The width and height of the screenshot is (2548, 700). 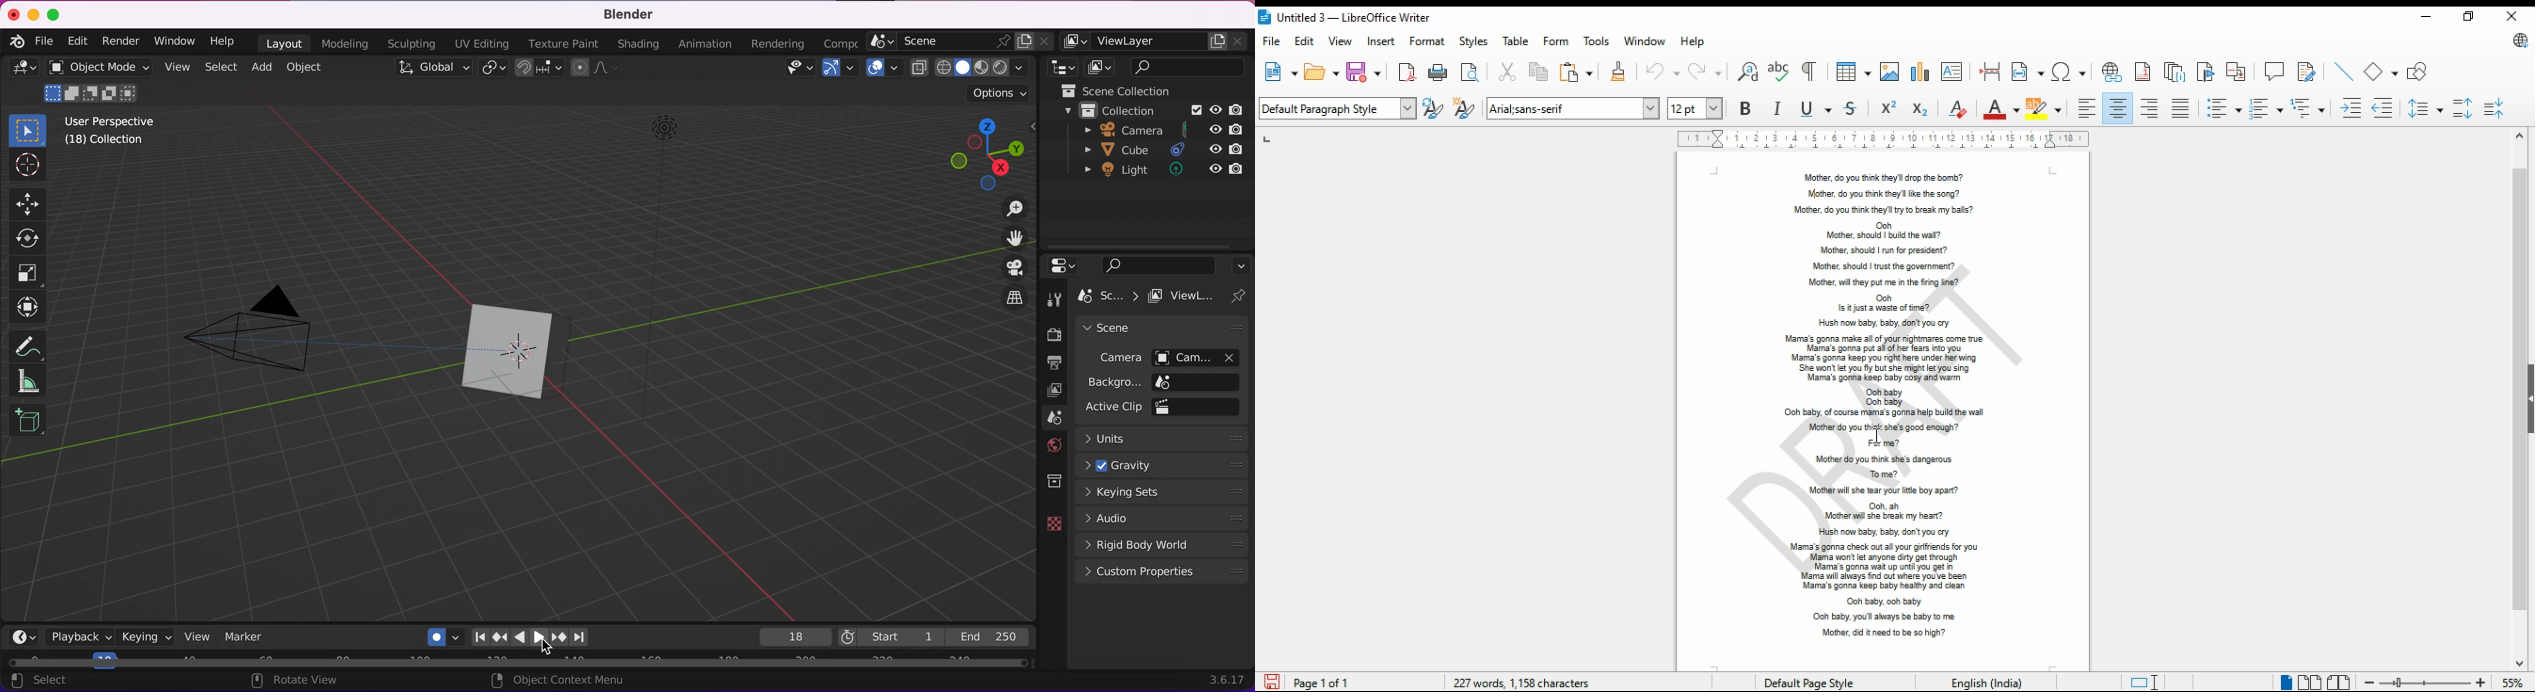 What do you see at coordinates (1882, 140) in the screenshot?
I see `ruler` at bounding box center [1882, 140].